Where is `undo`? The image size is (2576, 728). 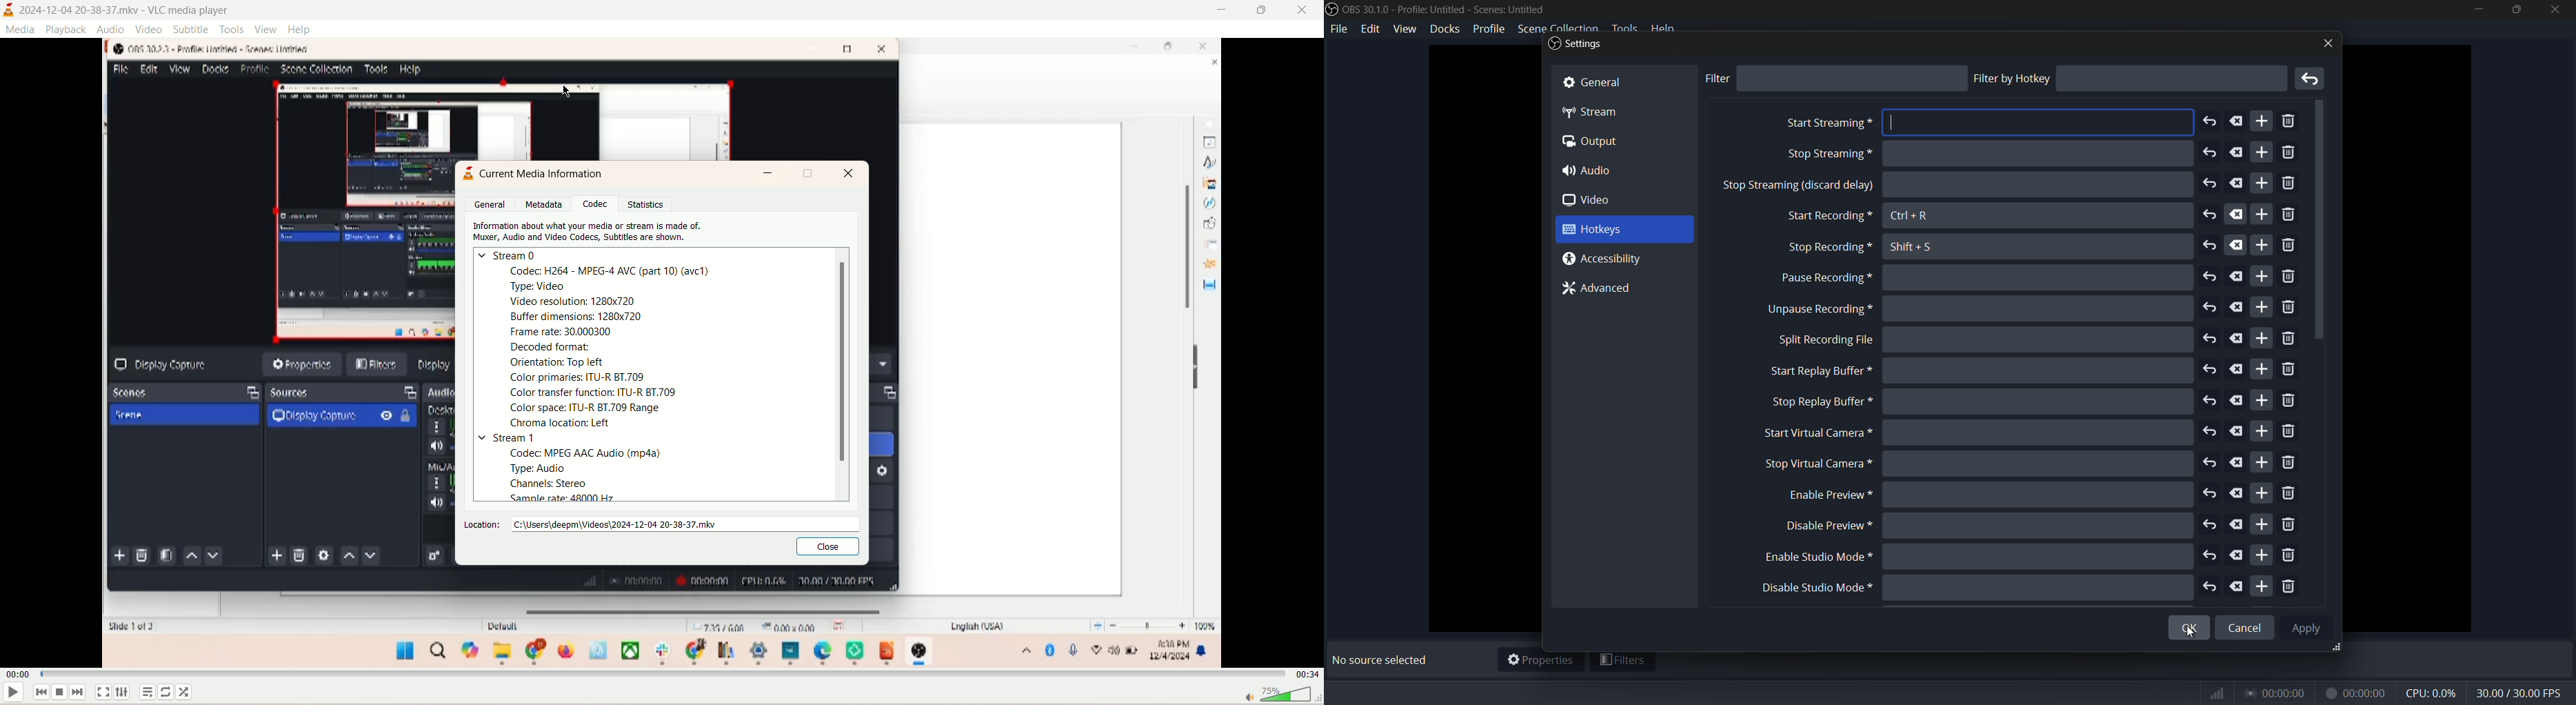
undo is located at coordinates (2211, 557).